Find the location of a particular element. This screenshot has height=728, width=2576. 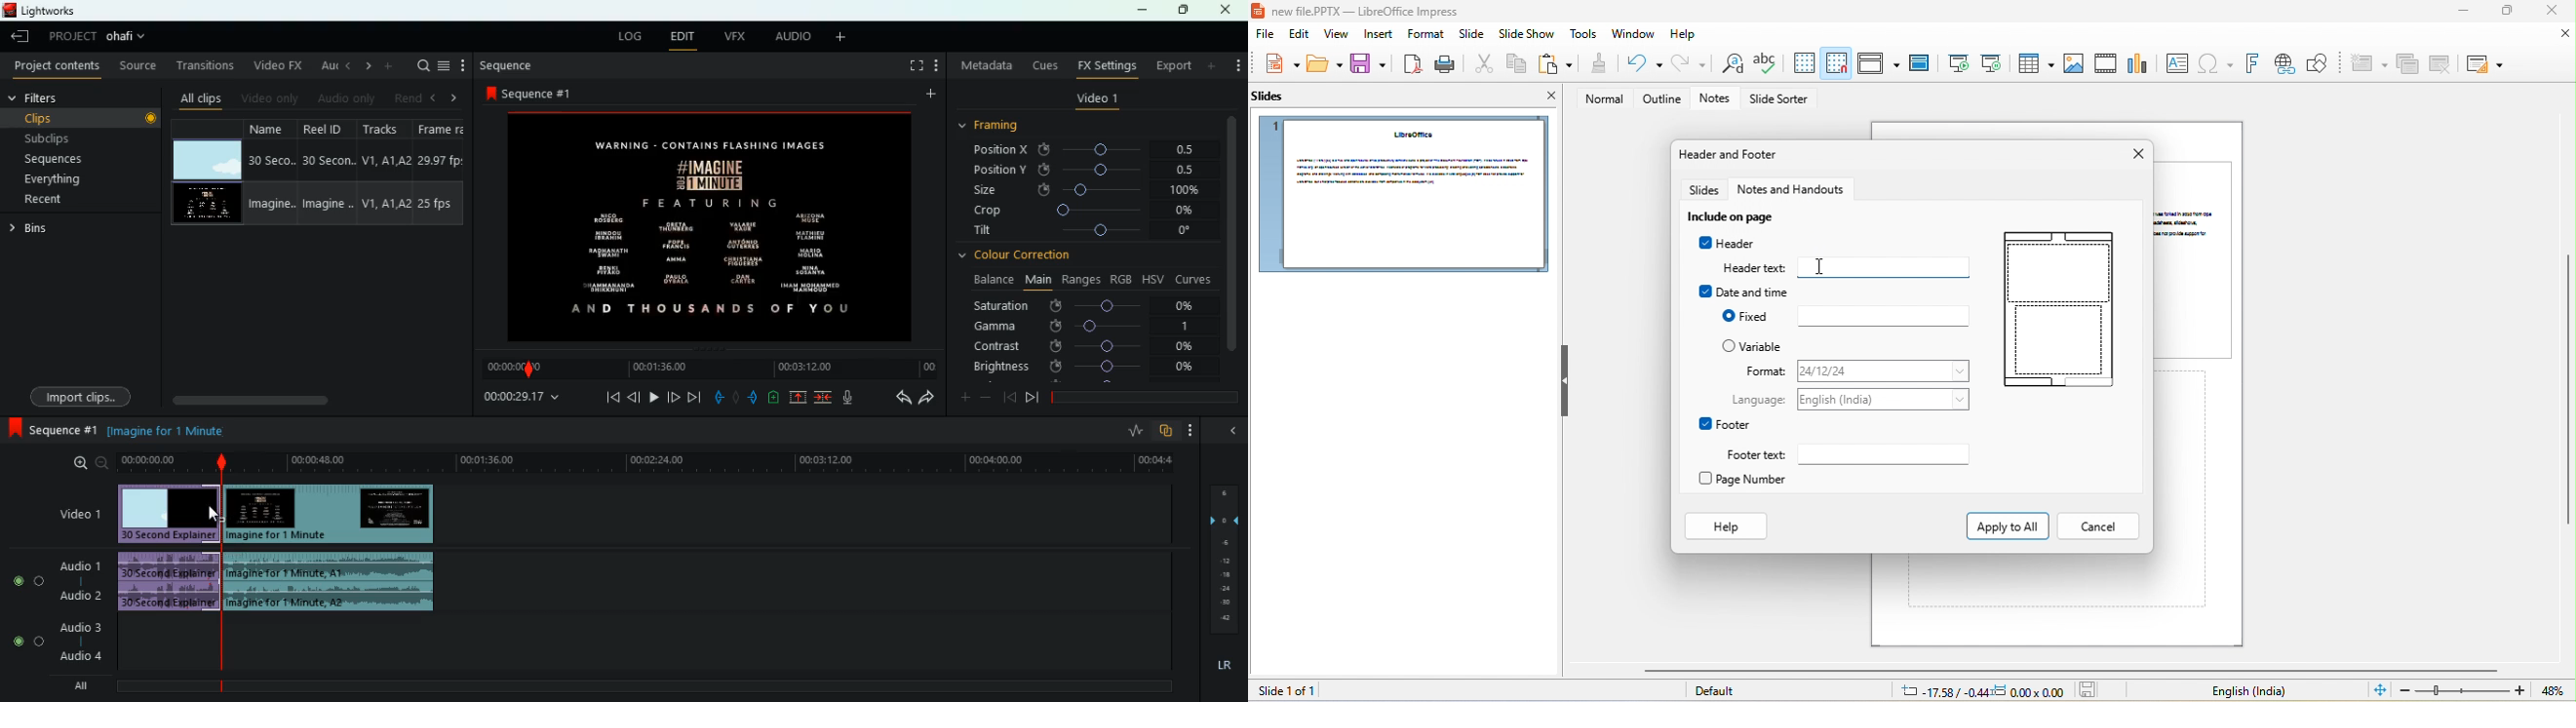

hold is located at coordinates (738, 400).